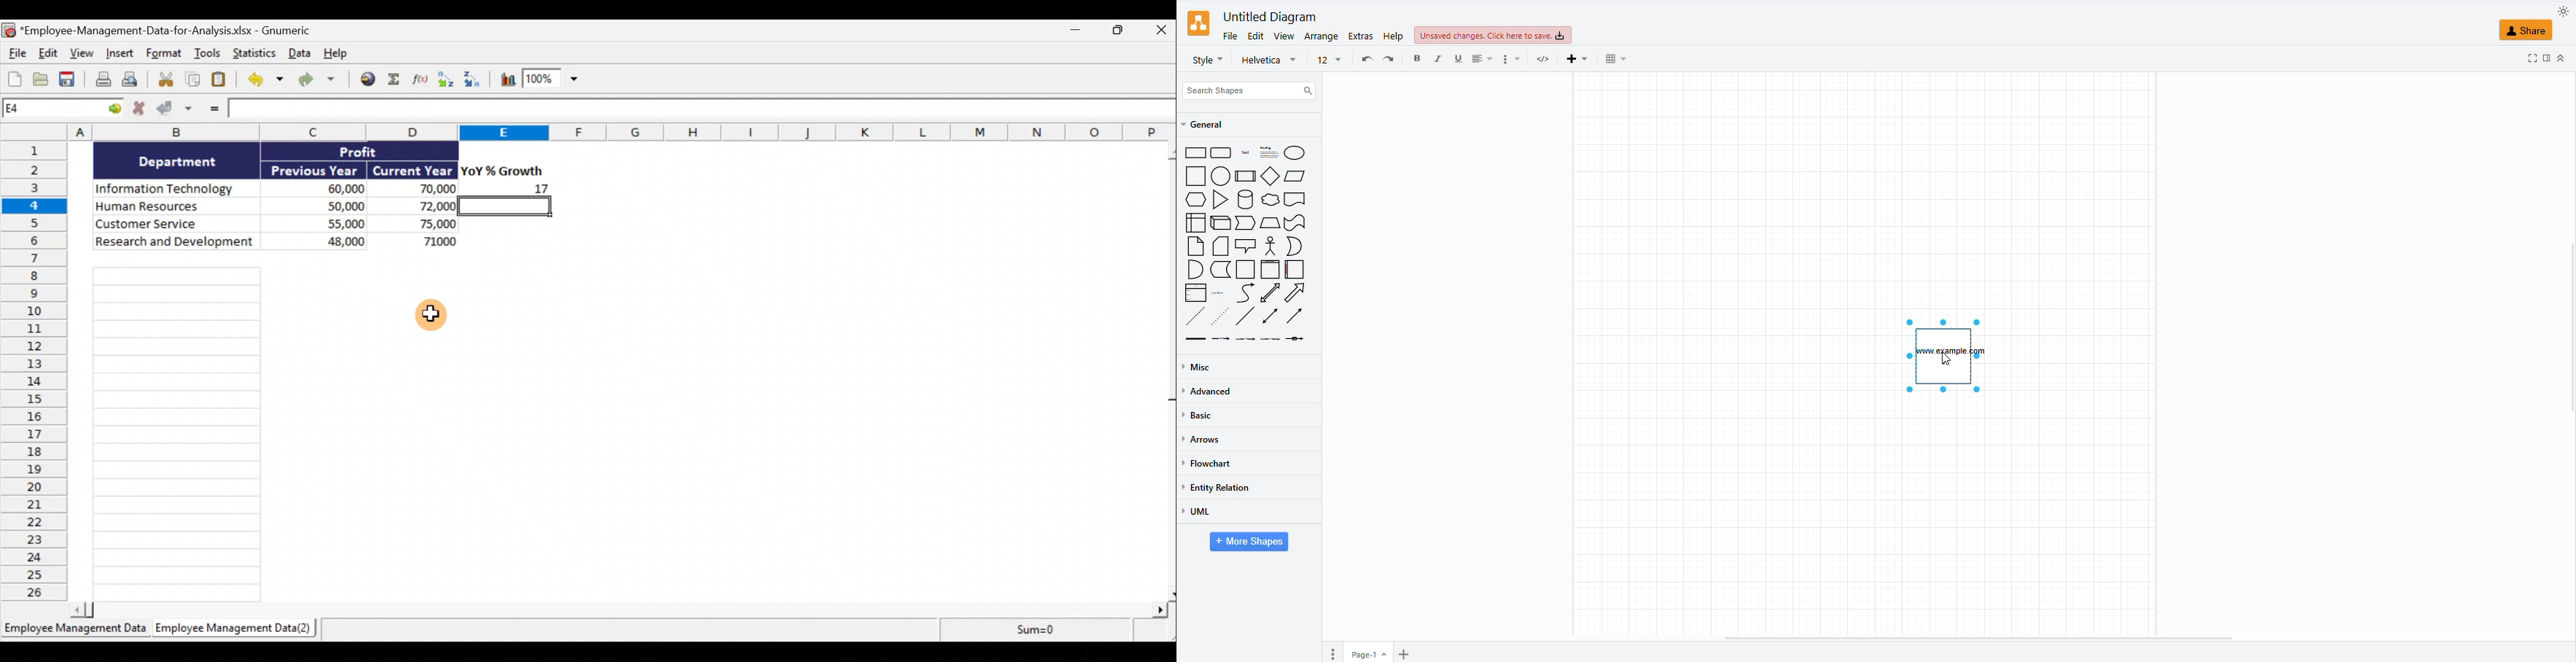 The height and width of the screenshot is (672, 2576). Describe the element at coordinates (1246, 292) in the screenshot. I see `curve` at that location.